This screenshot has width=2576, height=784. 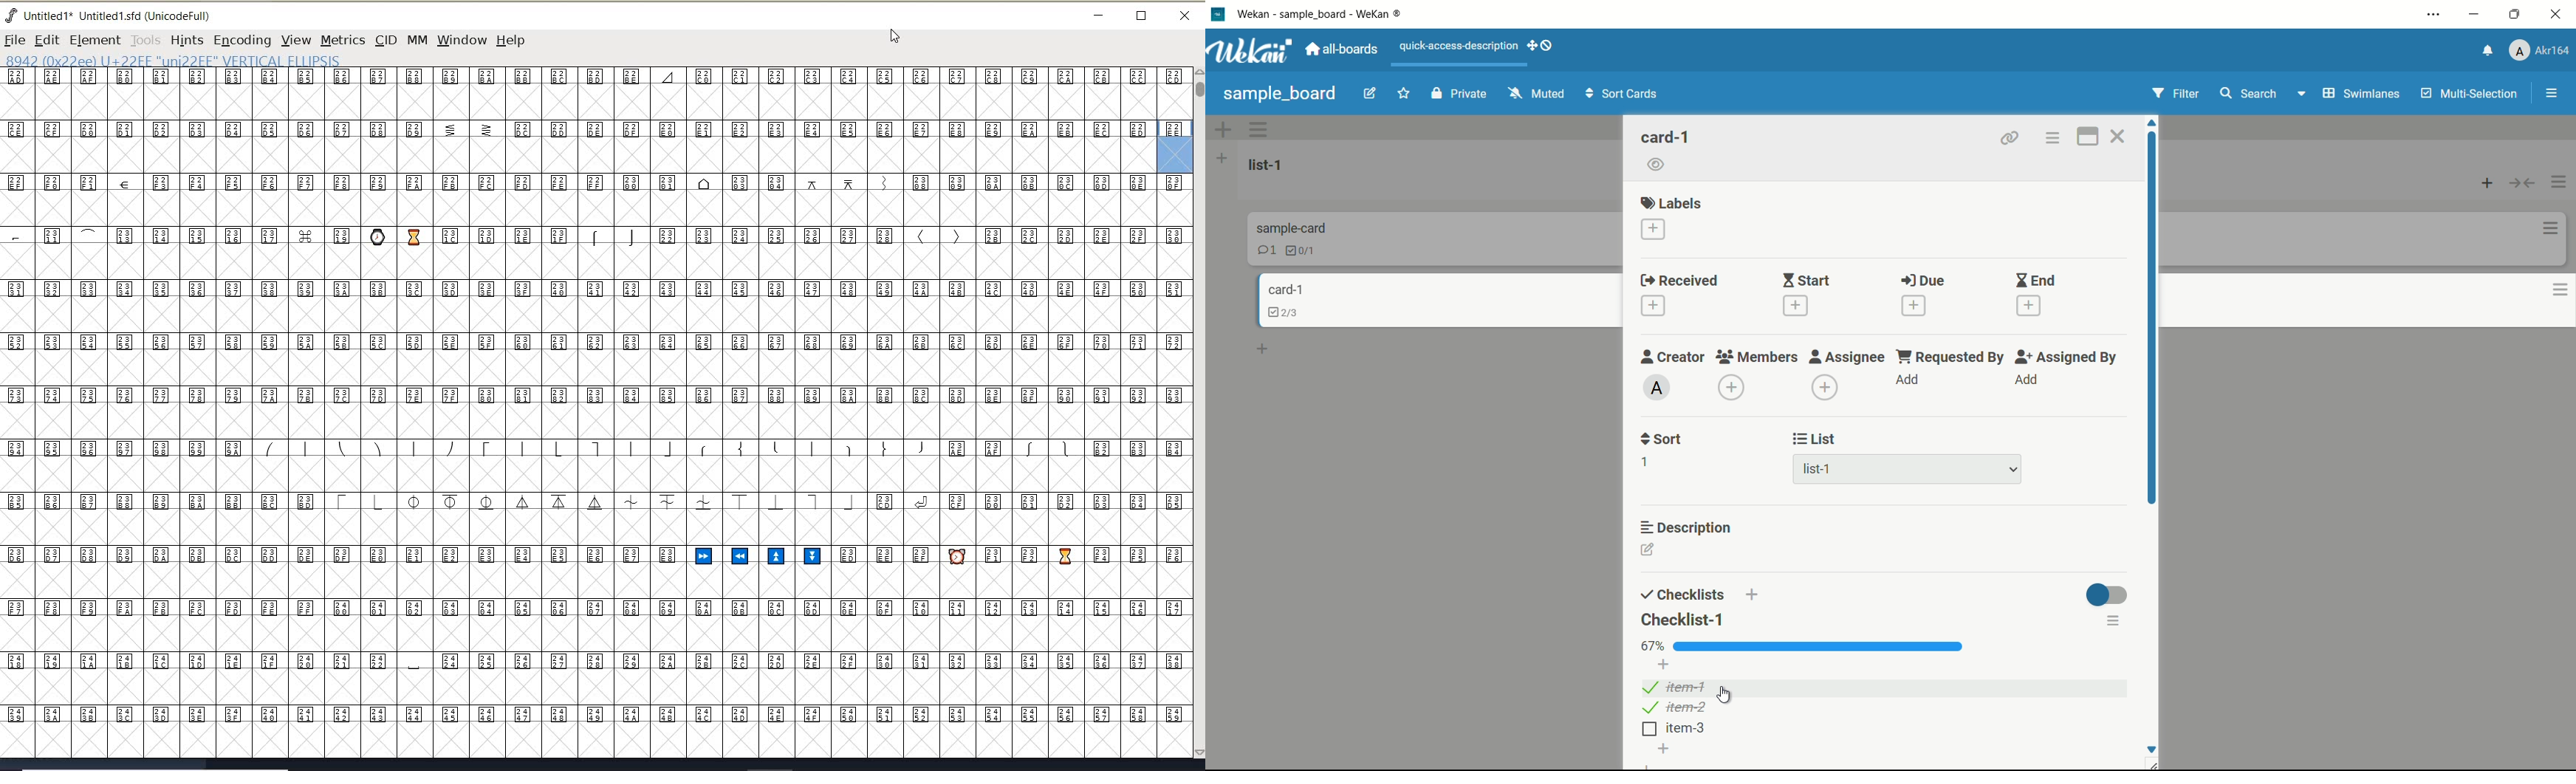 I want to click on Wekan - sample_board - Wekan, so click(x=1322, y=14).